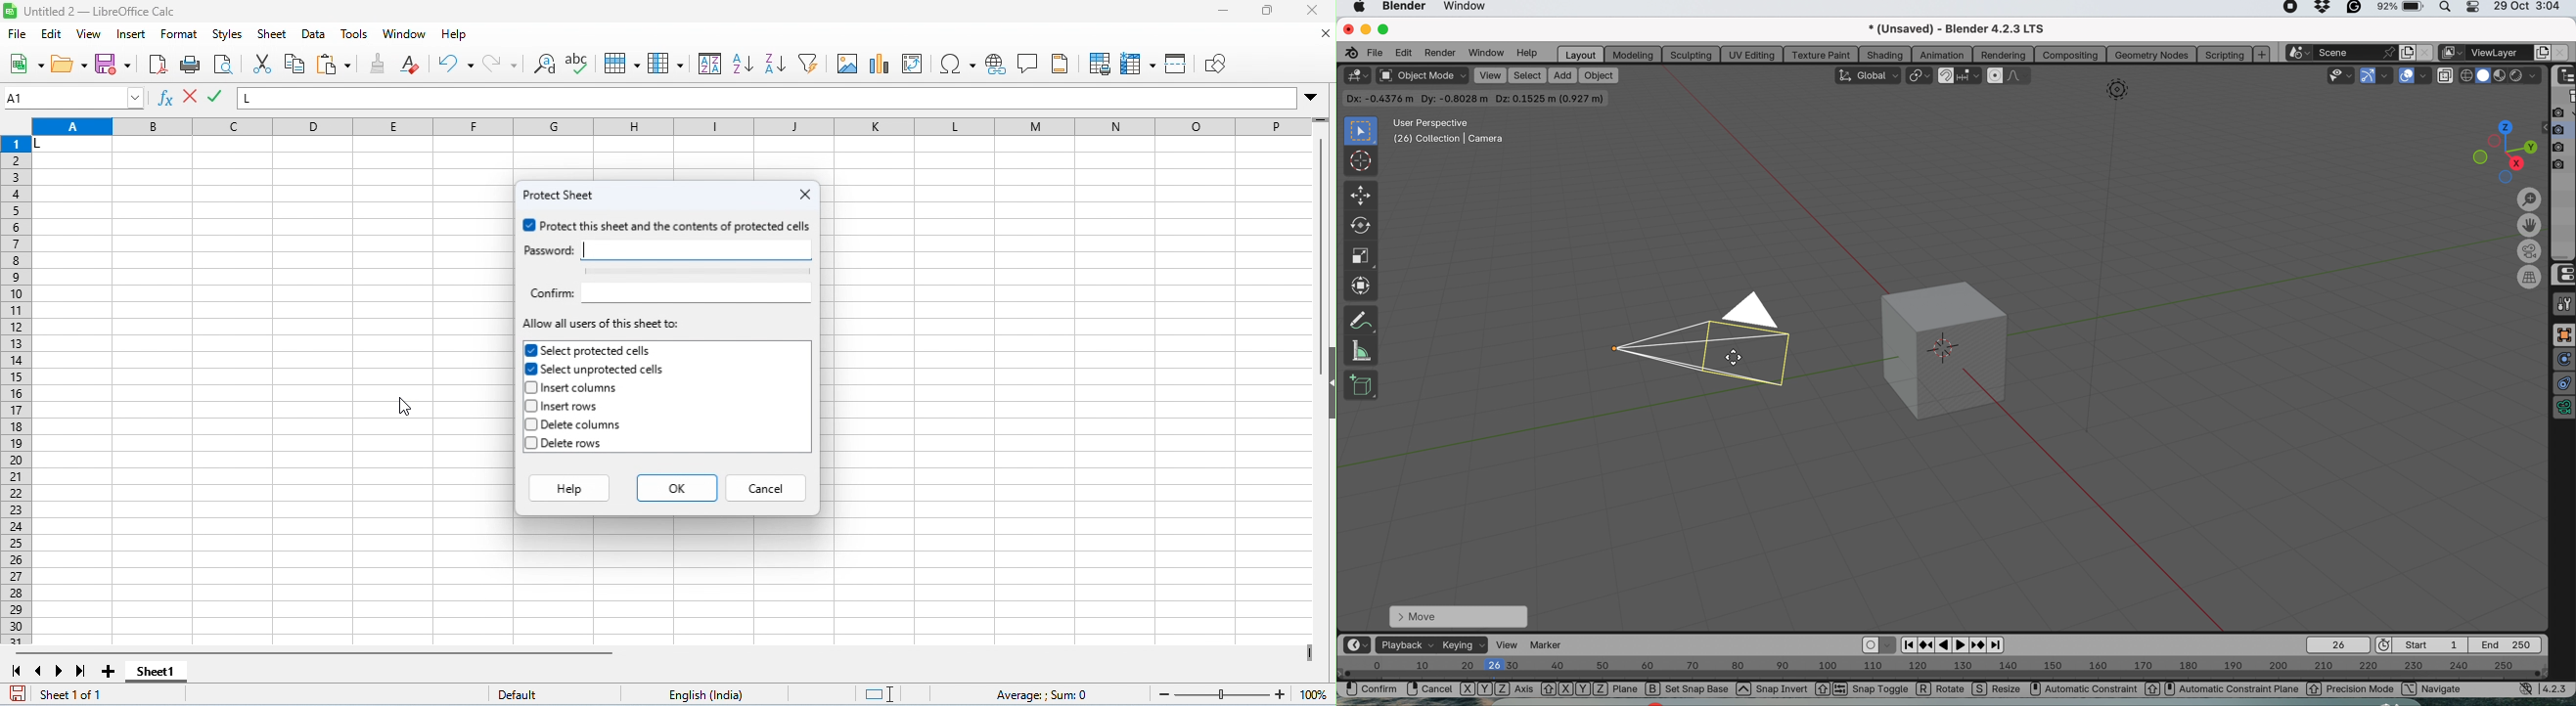 This screenshot has width=2576, height=728. What do you see at coordinates (1476, 98) in the screenshot?
I see `Dc- 0.4376 m Dy- 0.8028 m Dz-0.1525 m  (0.927 m)` at bounding box center [1476, 98].